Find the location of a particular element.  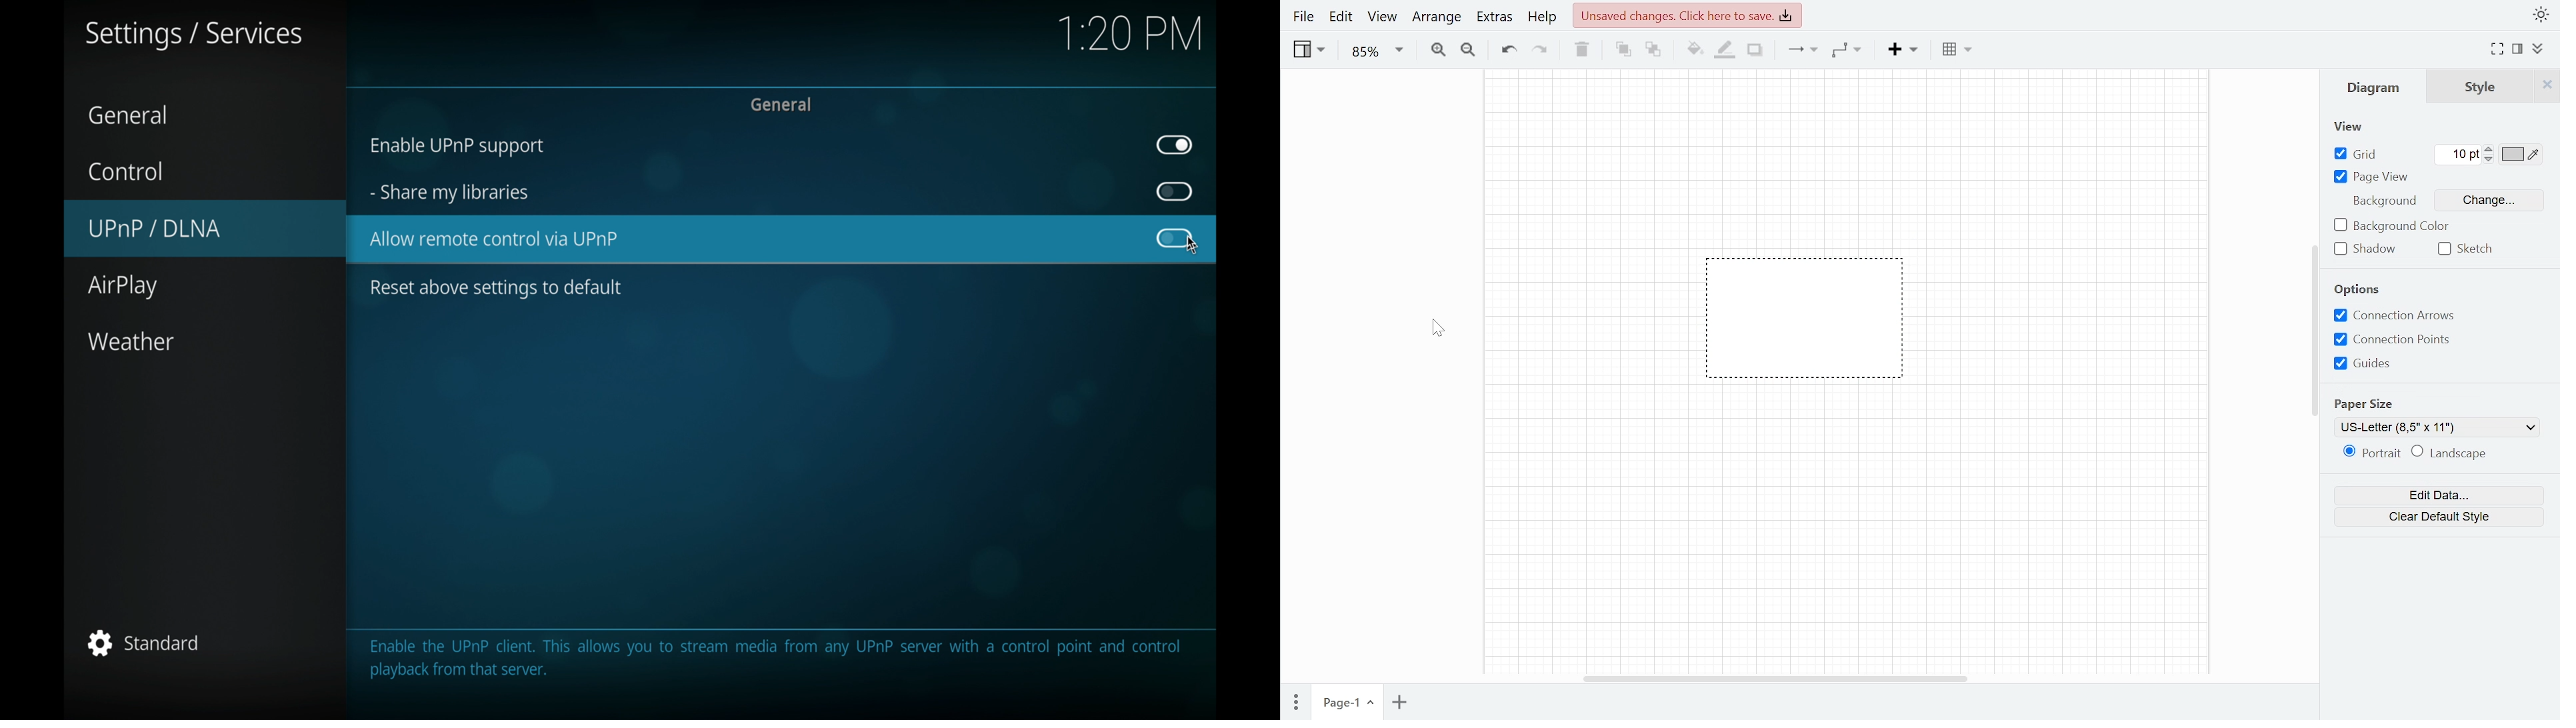

allow remote control via UPnP is located at coordinates (495, 239).